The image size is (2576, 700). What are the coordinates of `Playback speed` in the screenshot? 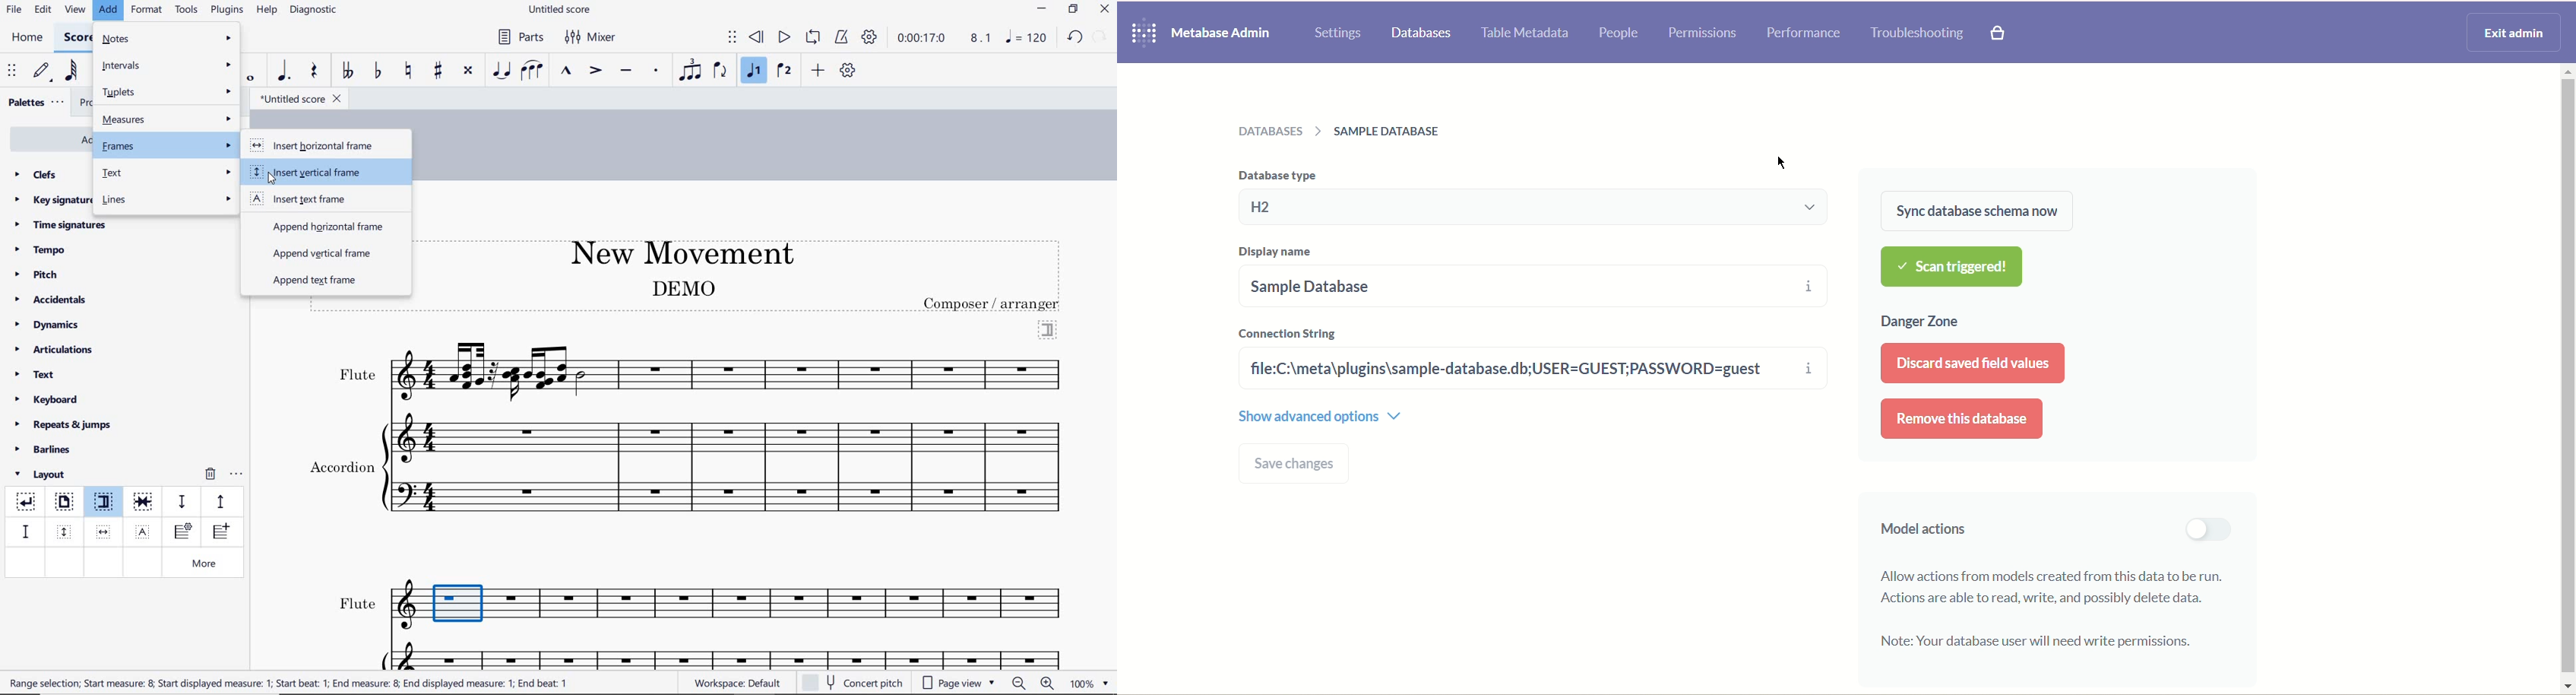 It's located at (983, 39).